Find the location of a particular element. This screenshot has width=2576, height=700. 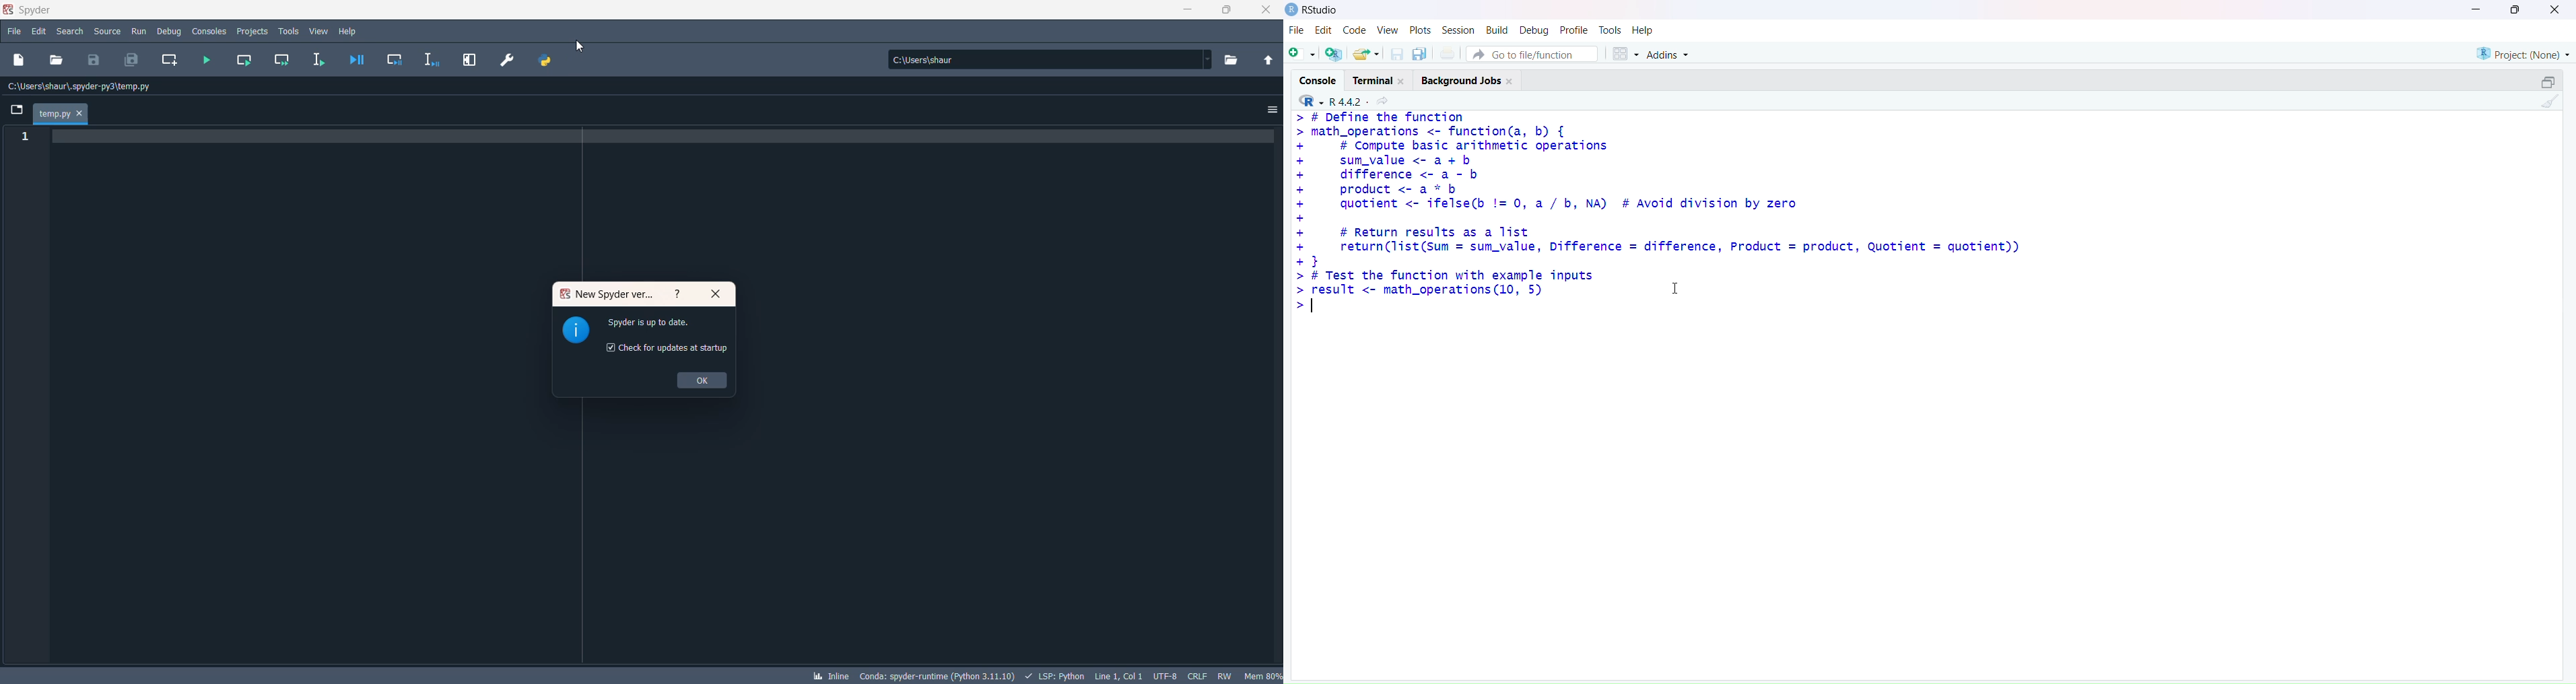

file path is located at coordinates (85, 87).